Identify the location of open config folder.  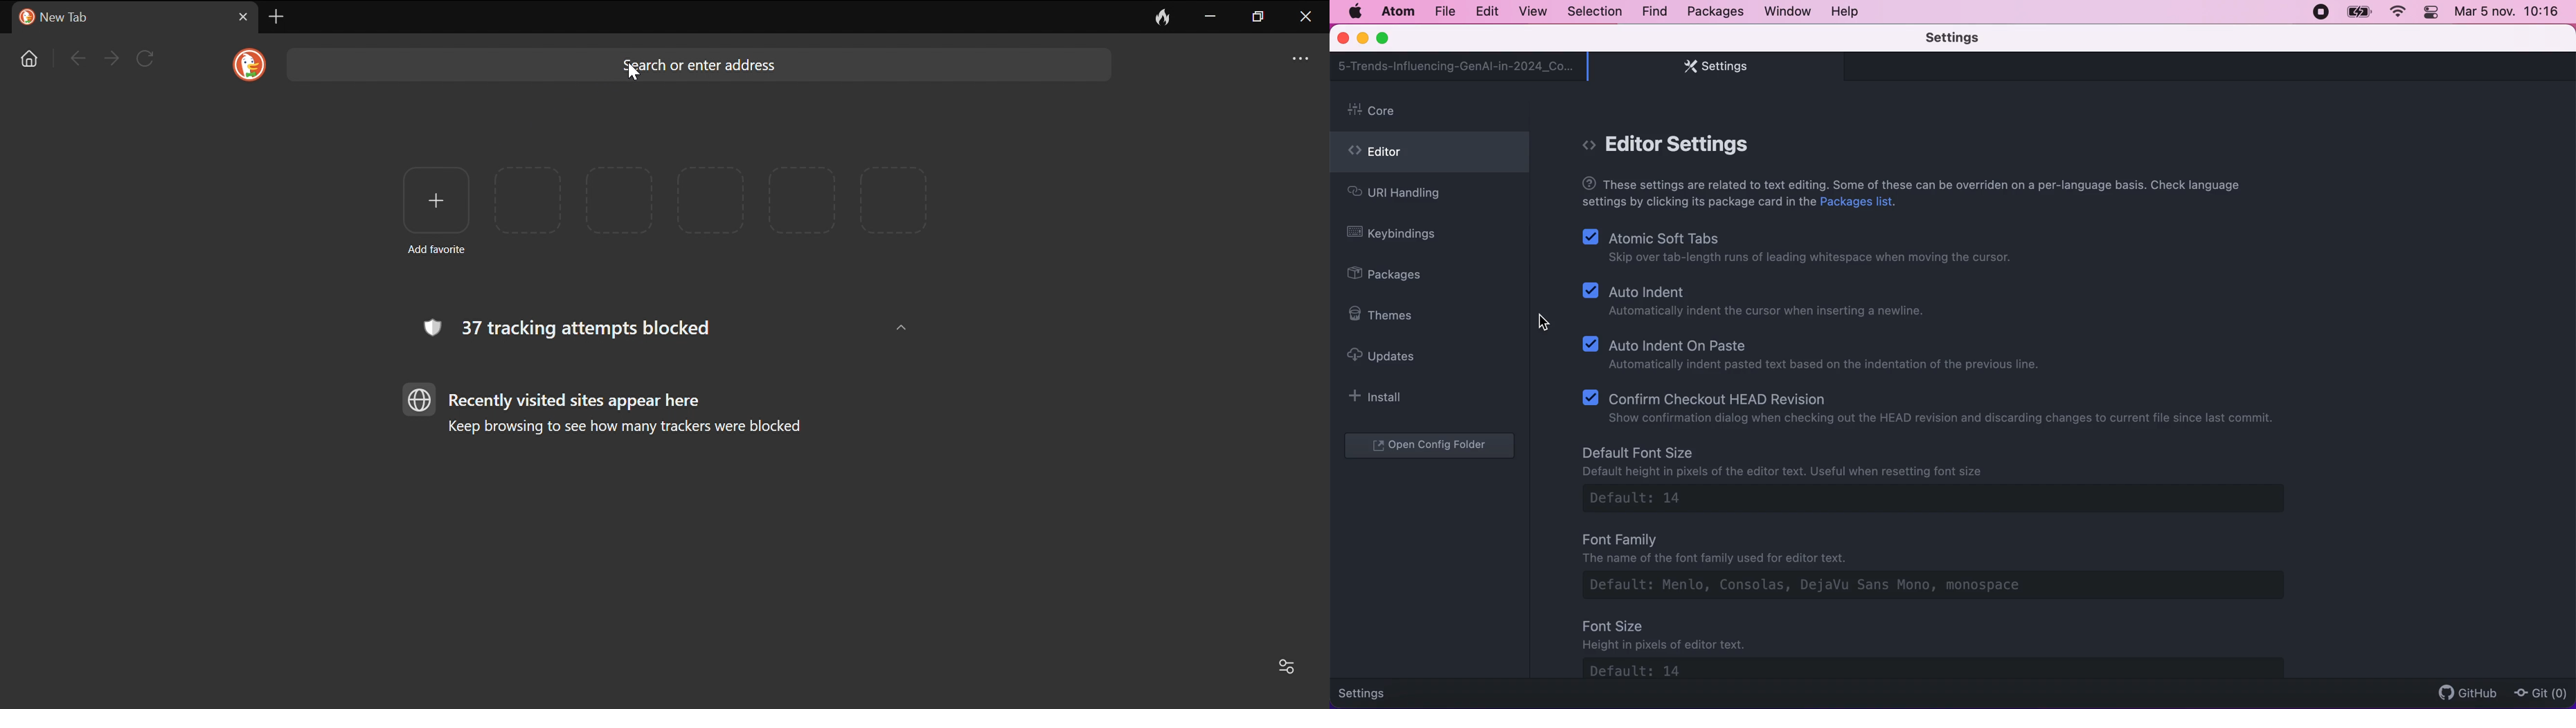
(1432, 447).